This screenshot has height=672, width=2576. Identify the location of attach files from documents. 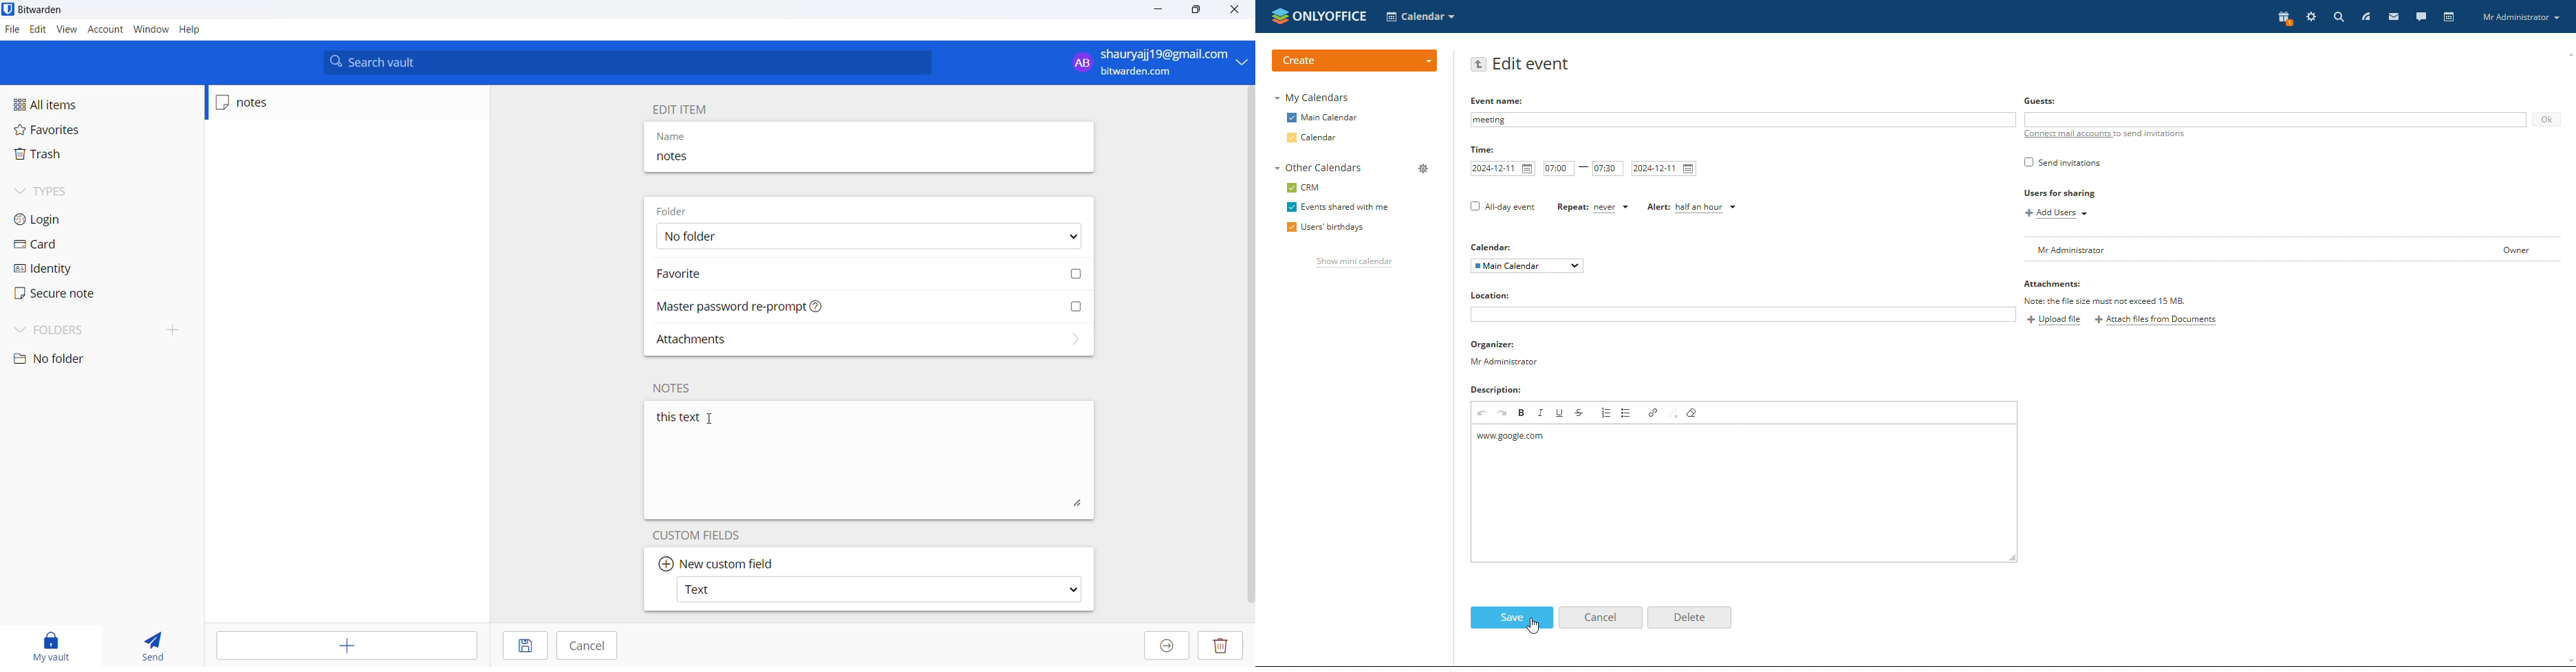
(2155, 320).